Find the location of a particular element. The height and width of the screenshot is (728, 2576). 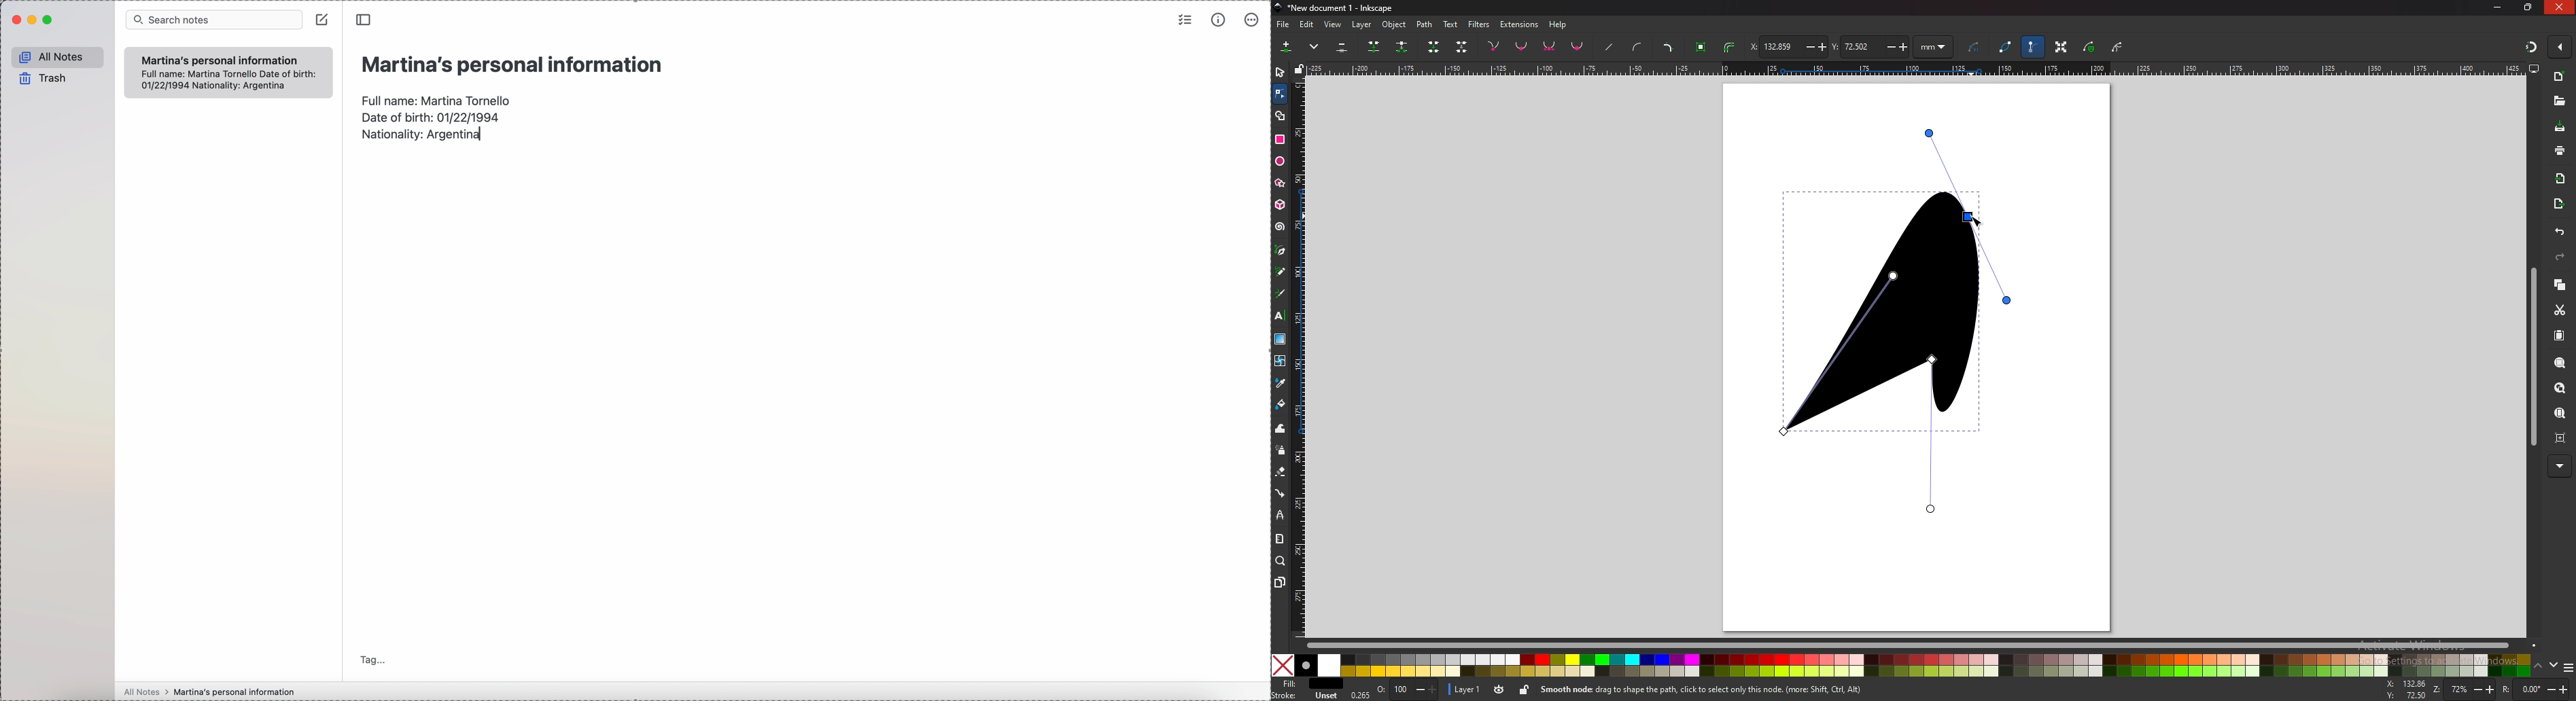

lpe is located at coordinates (1280, 514).